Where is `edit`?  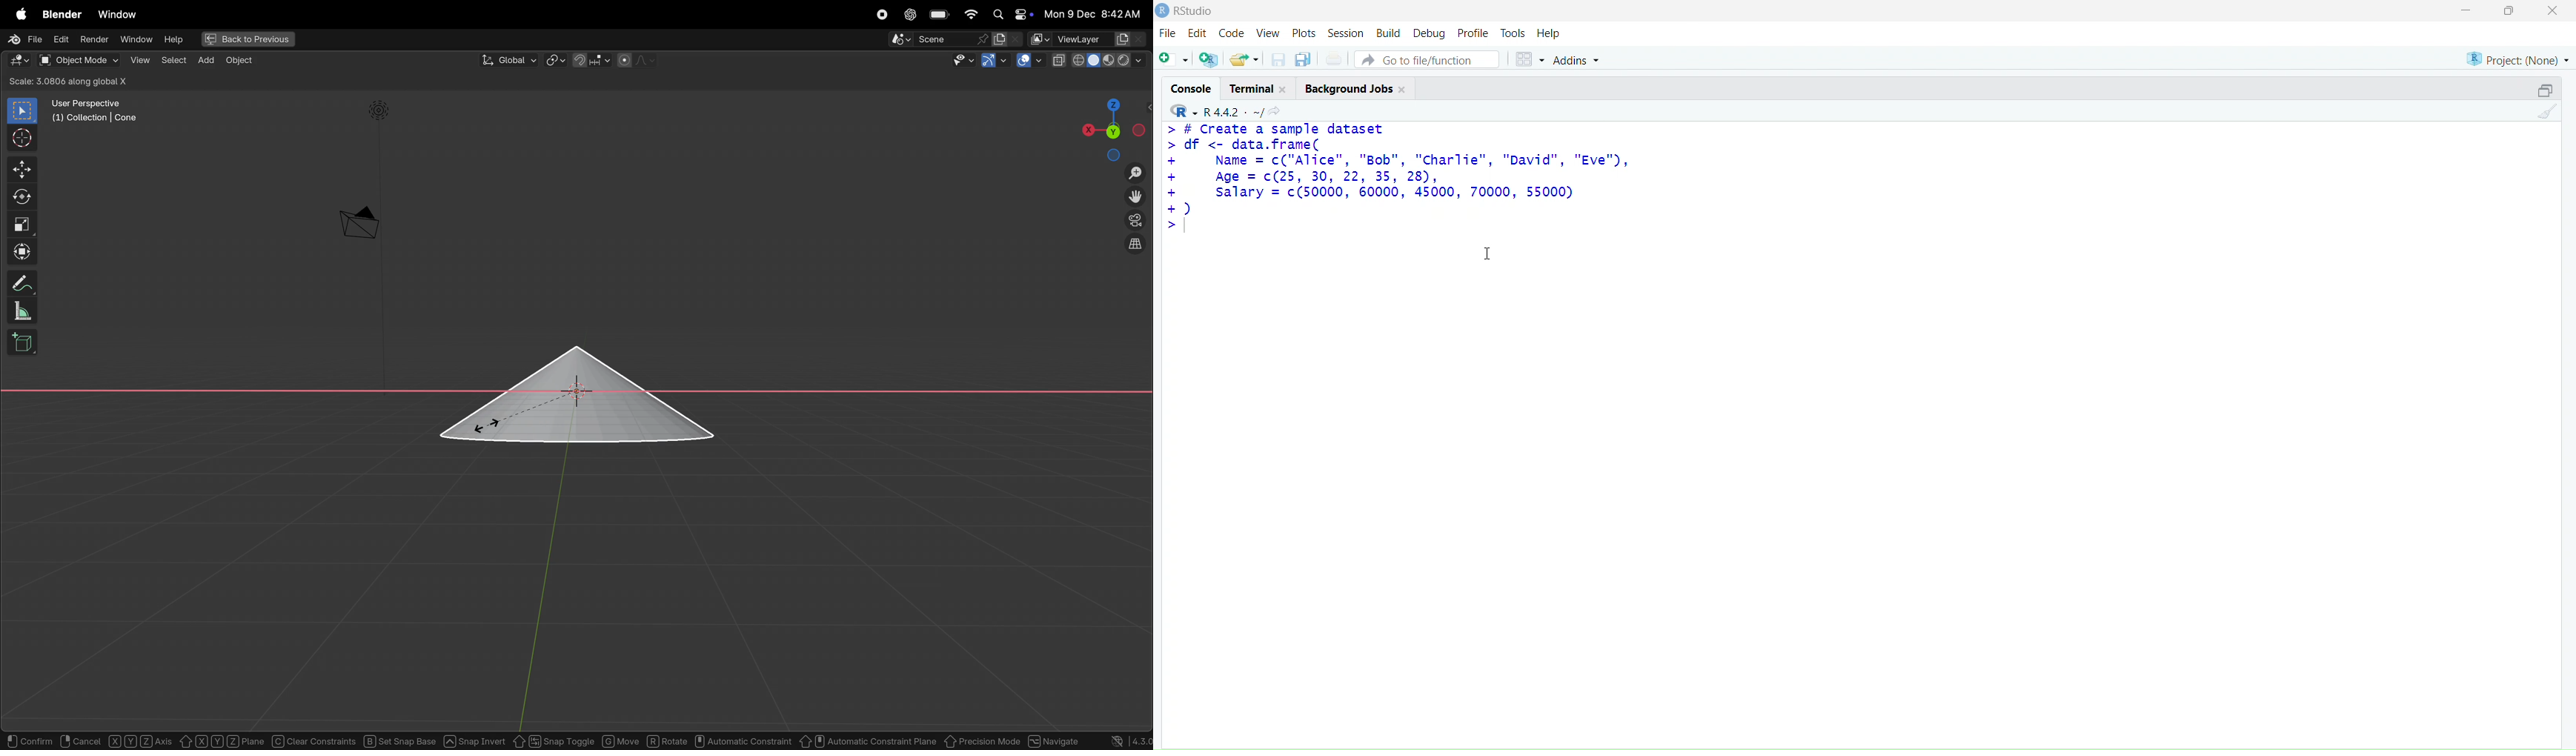
edit is located at coordinates (1200, 33).